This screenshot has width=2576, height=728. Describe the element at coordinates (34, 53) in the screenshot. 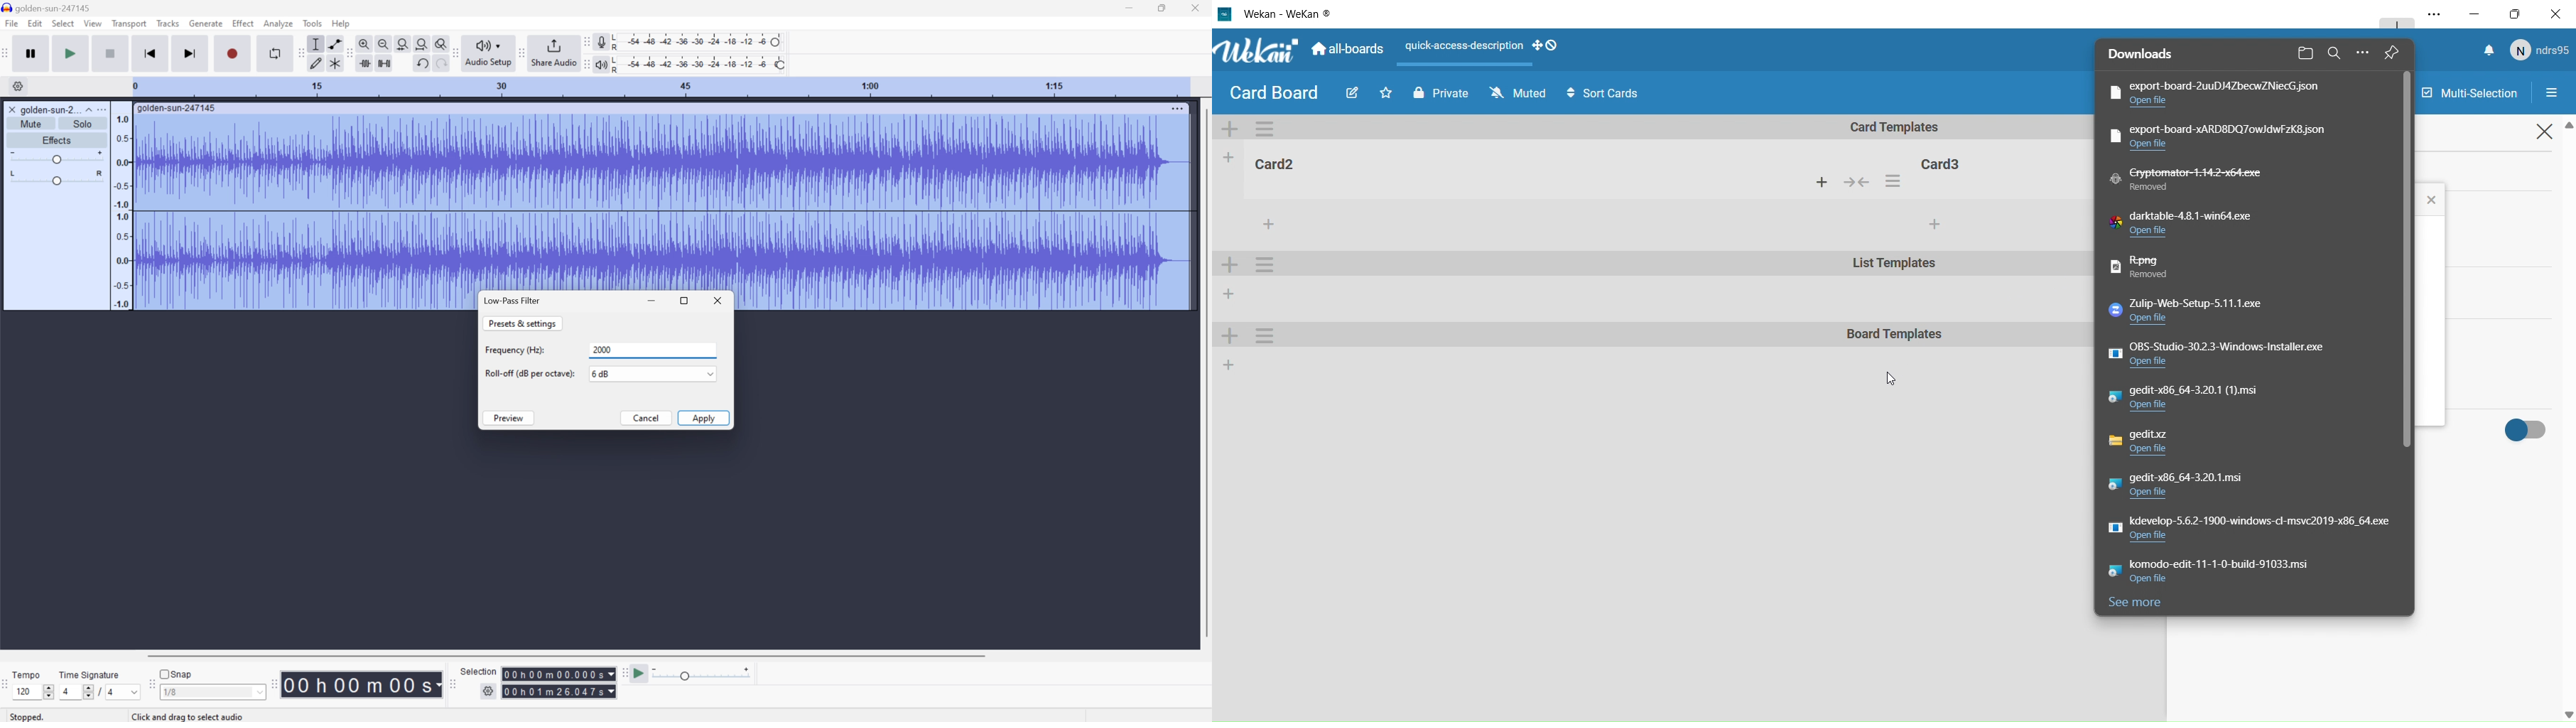

I see `Pause` at that location.